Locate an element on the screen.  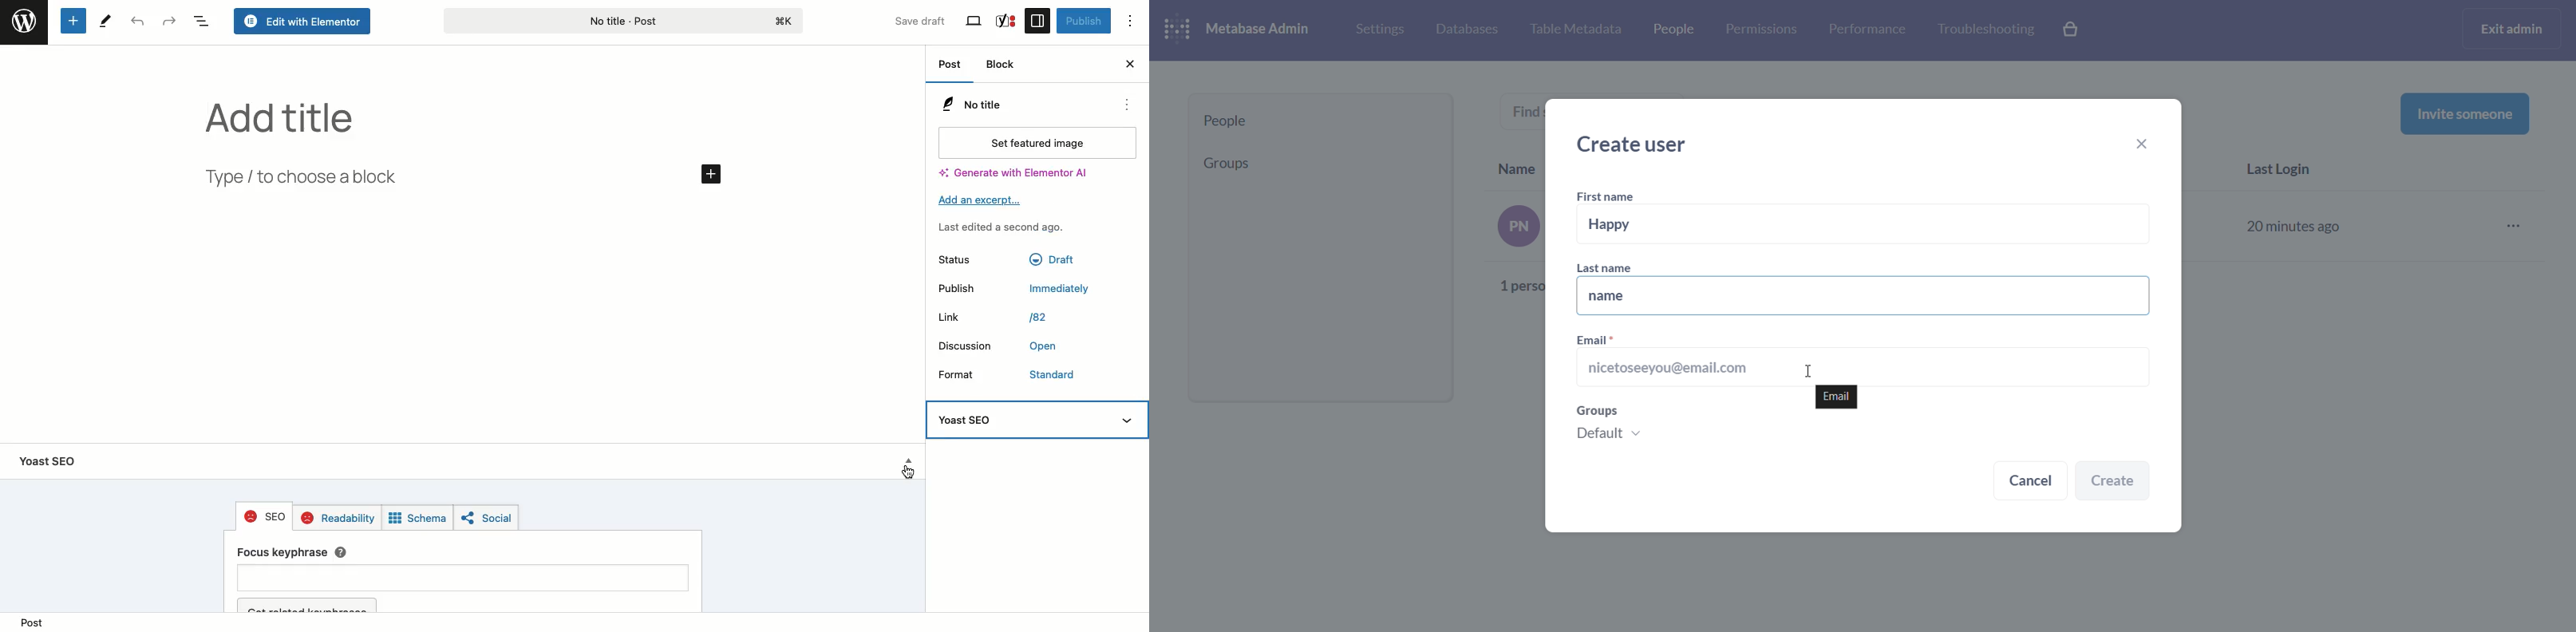
Post is located at coordinates (951, 67).